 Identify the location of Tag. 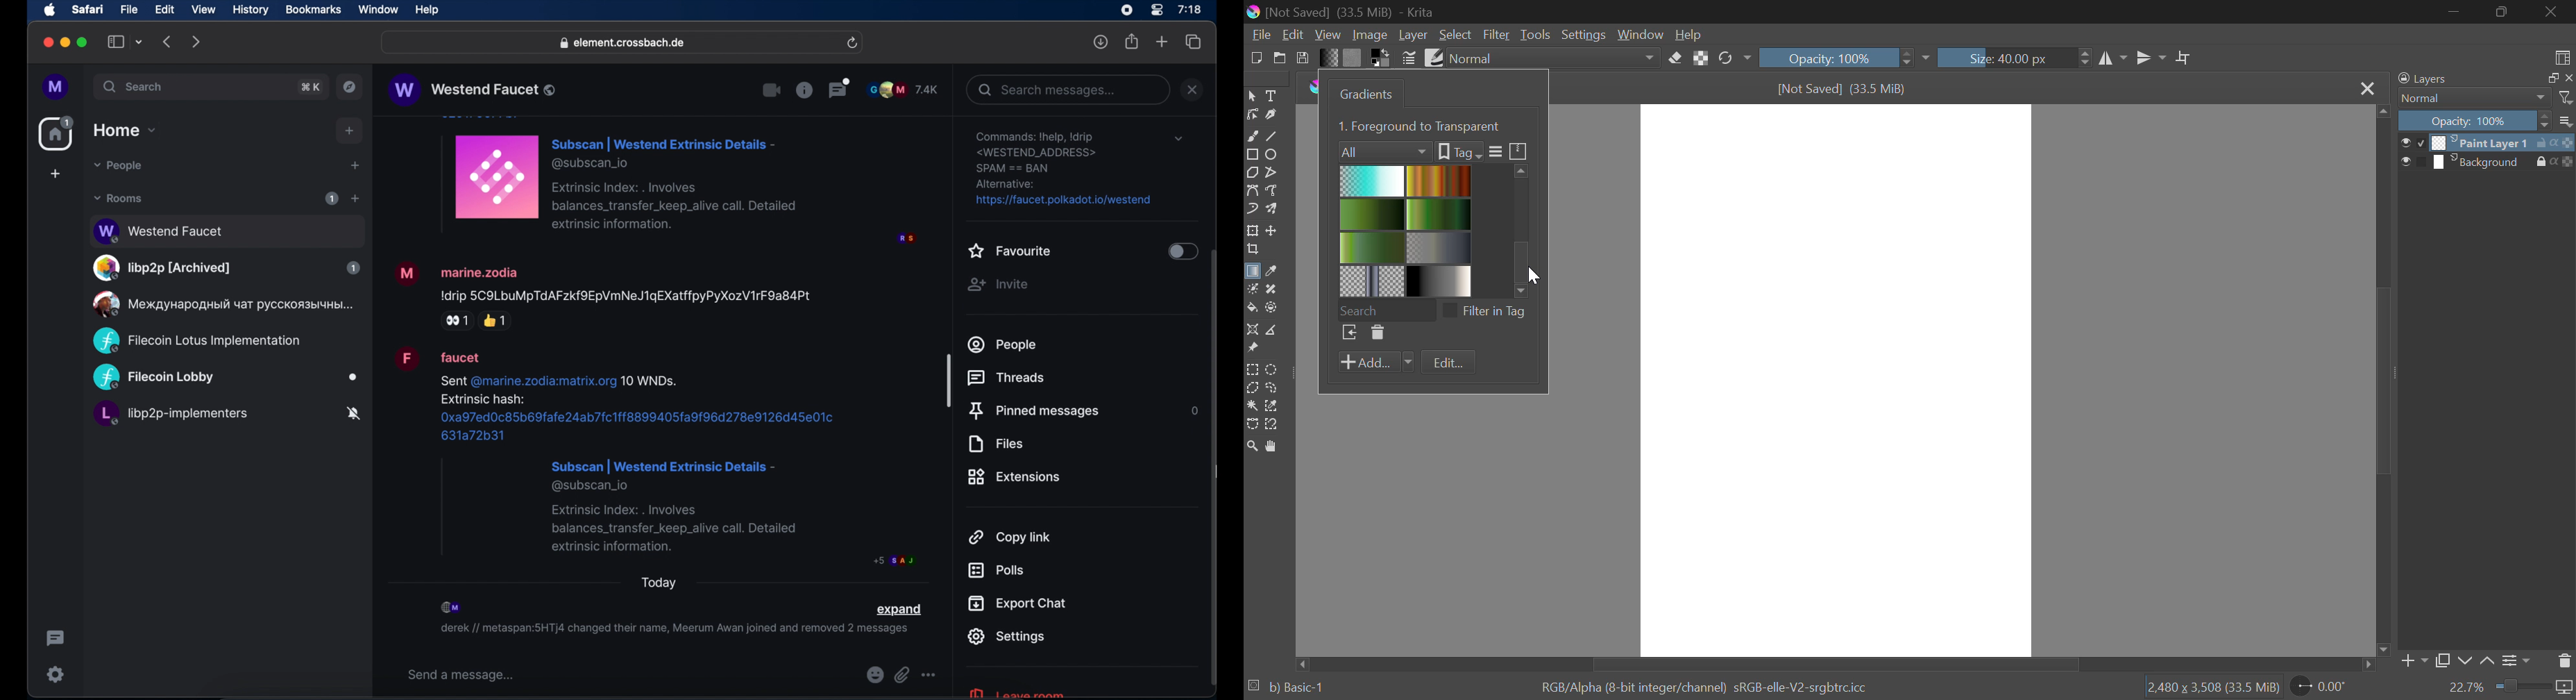
(1459, 151).